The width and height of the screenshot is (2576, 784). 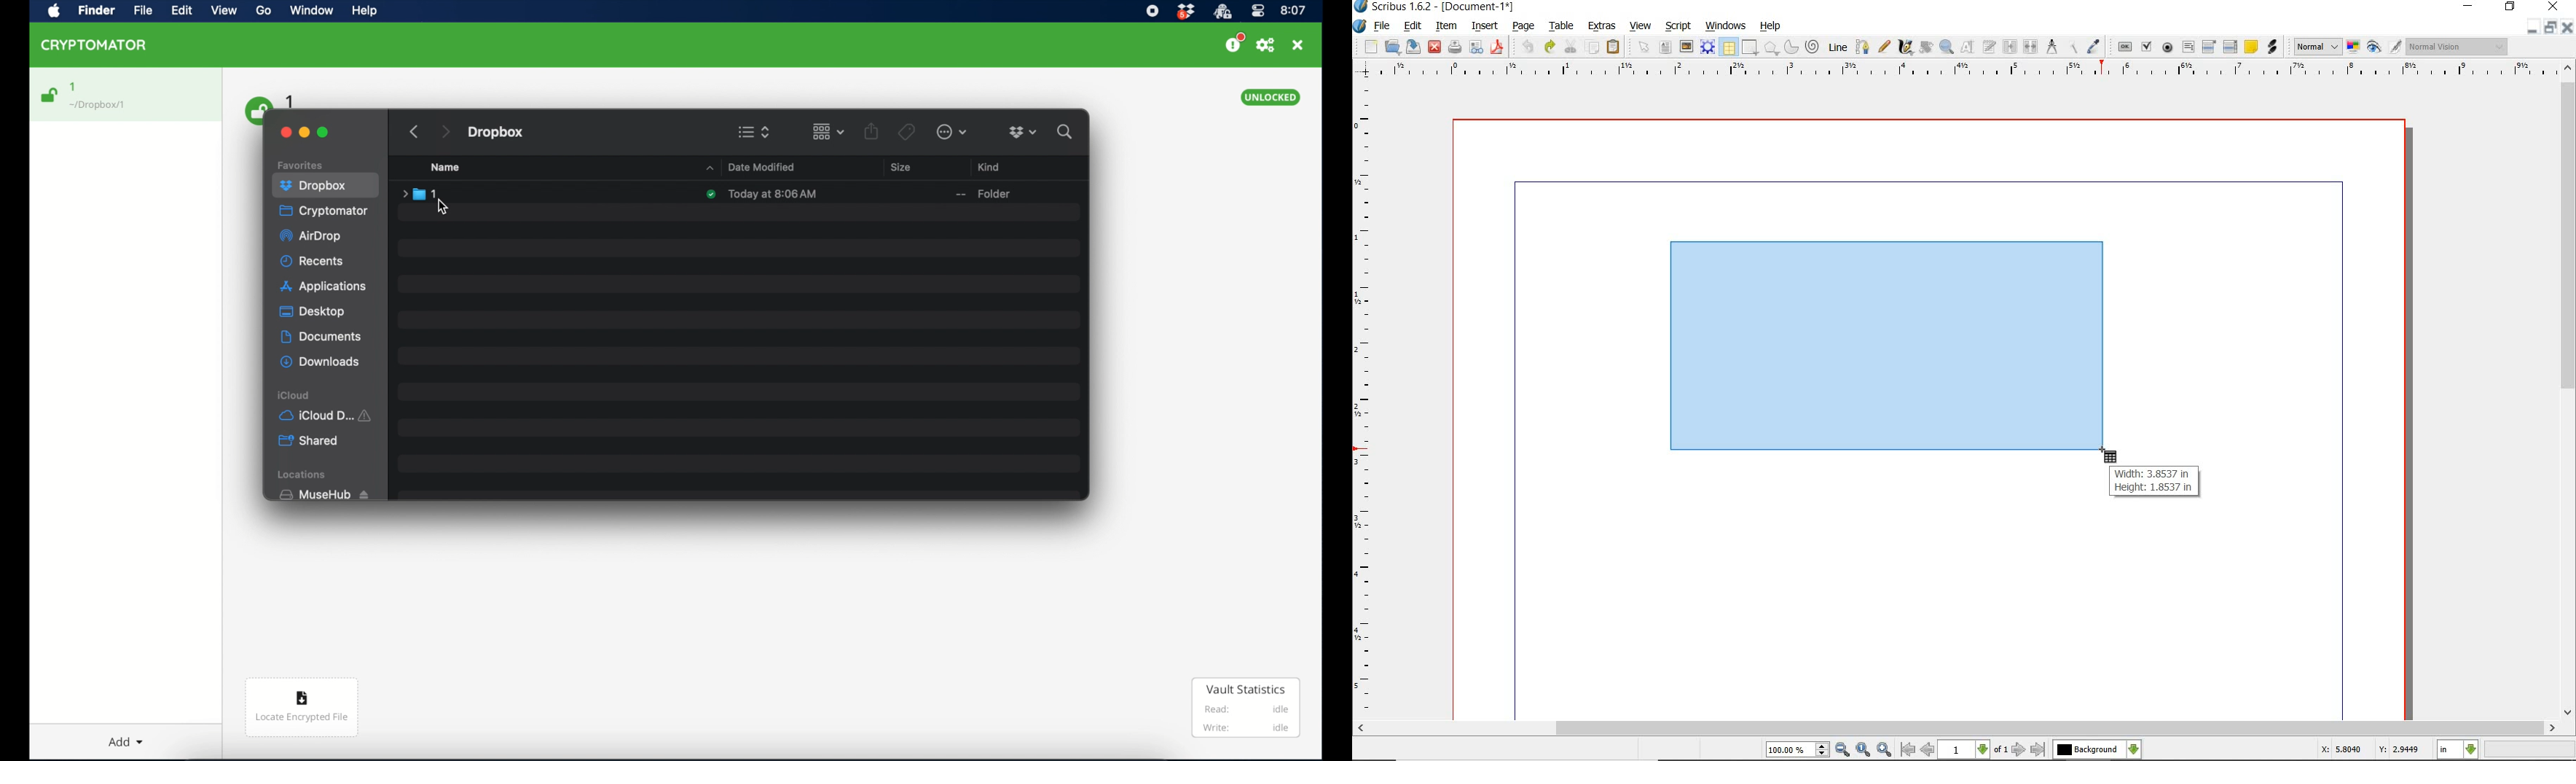 I want to click on Width: 3.8537 in Height: 1.8537 in, so click(x=2154, y=480).